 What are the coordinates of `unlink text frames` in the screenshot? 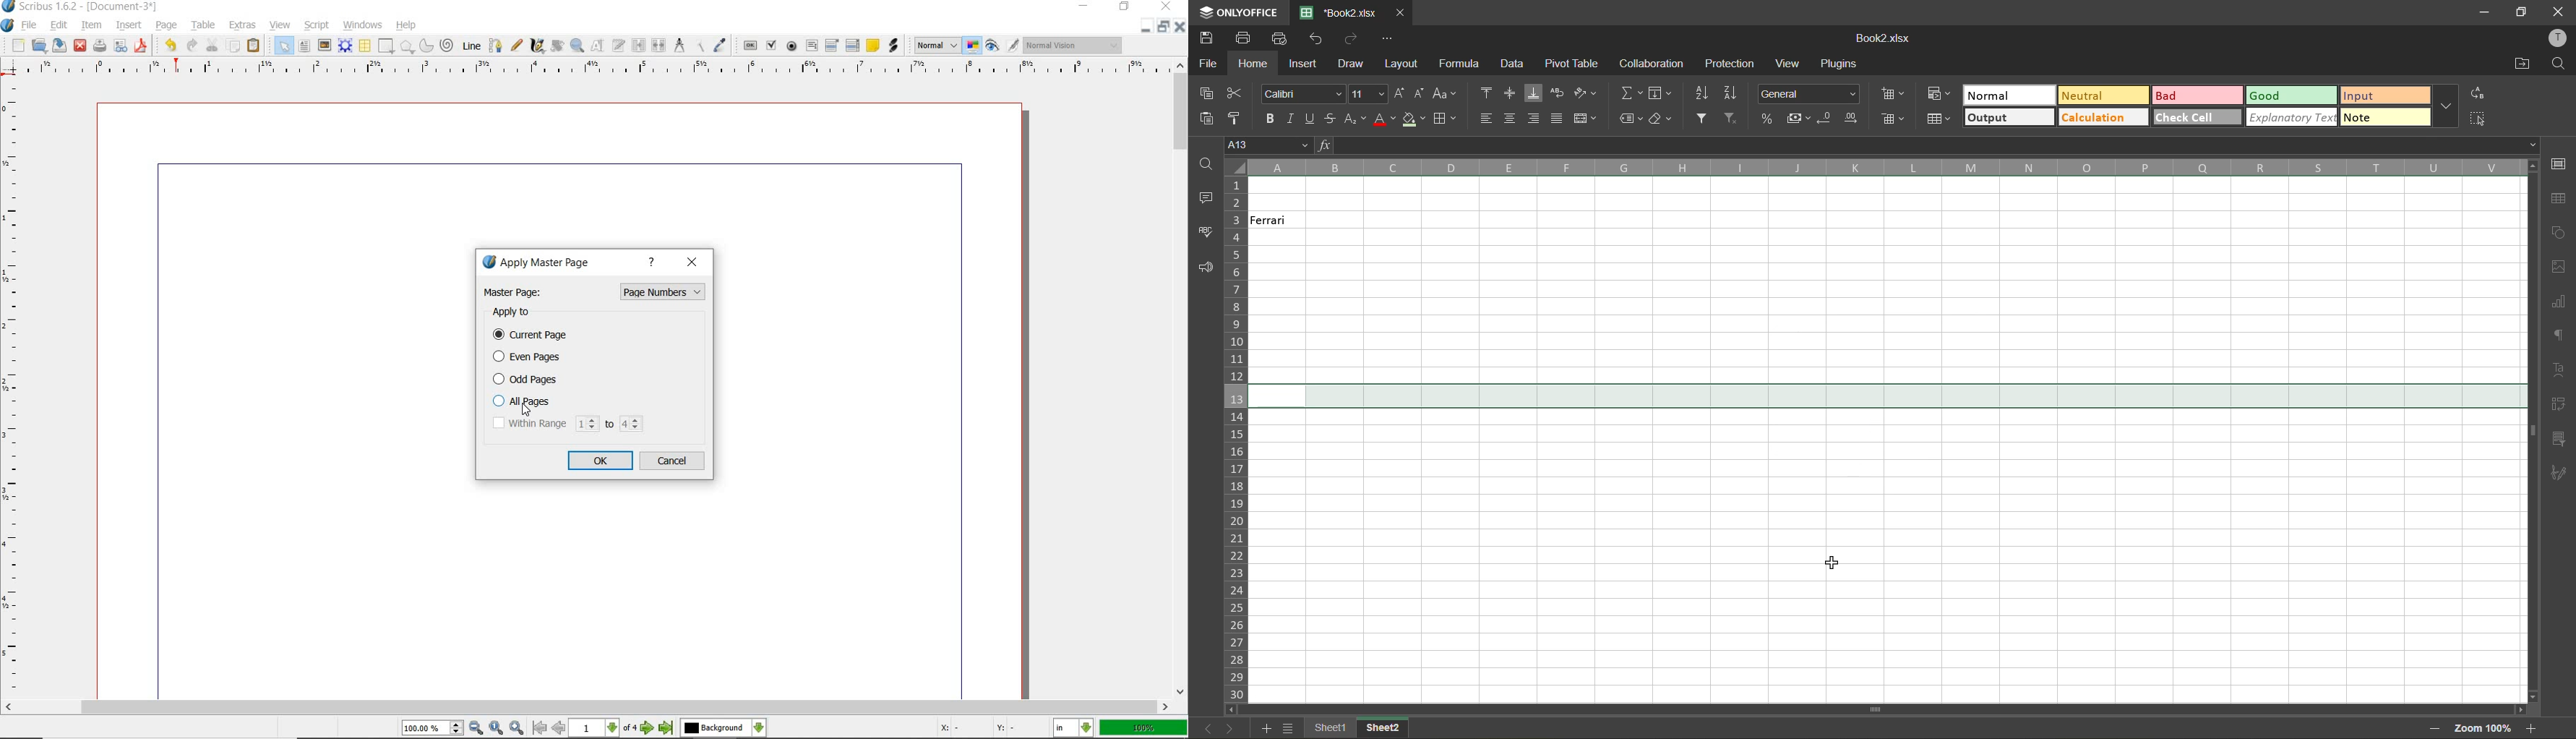 It's located at (659, 47).